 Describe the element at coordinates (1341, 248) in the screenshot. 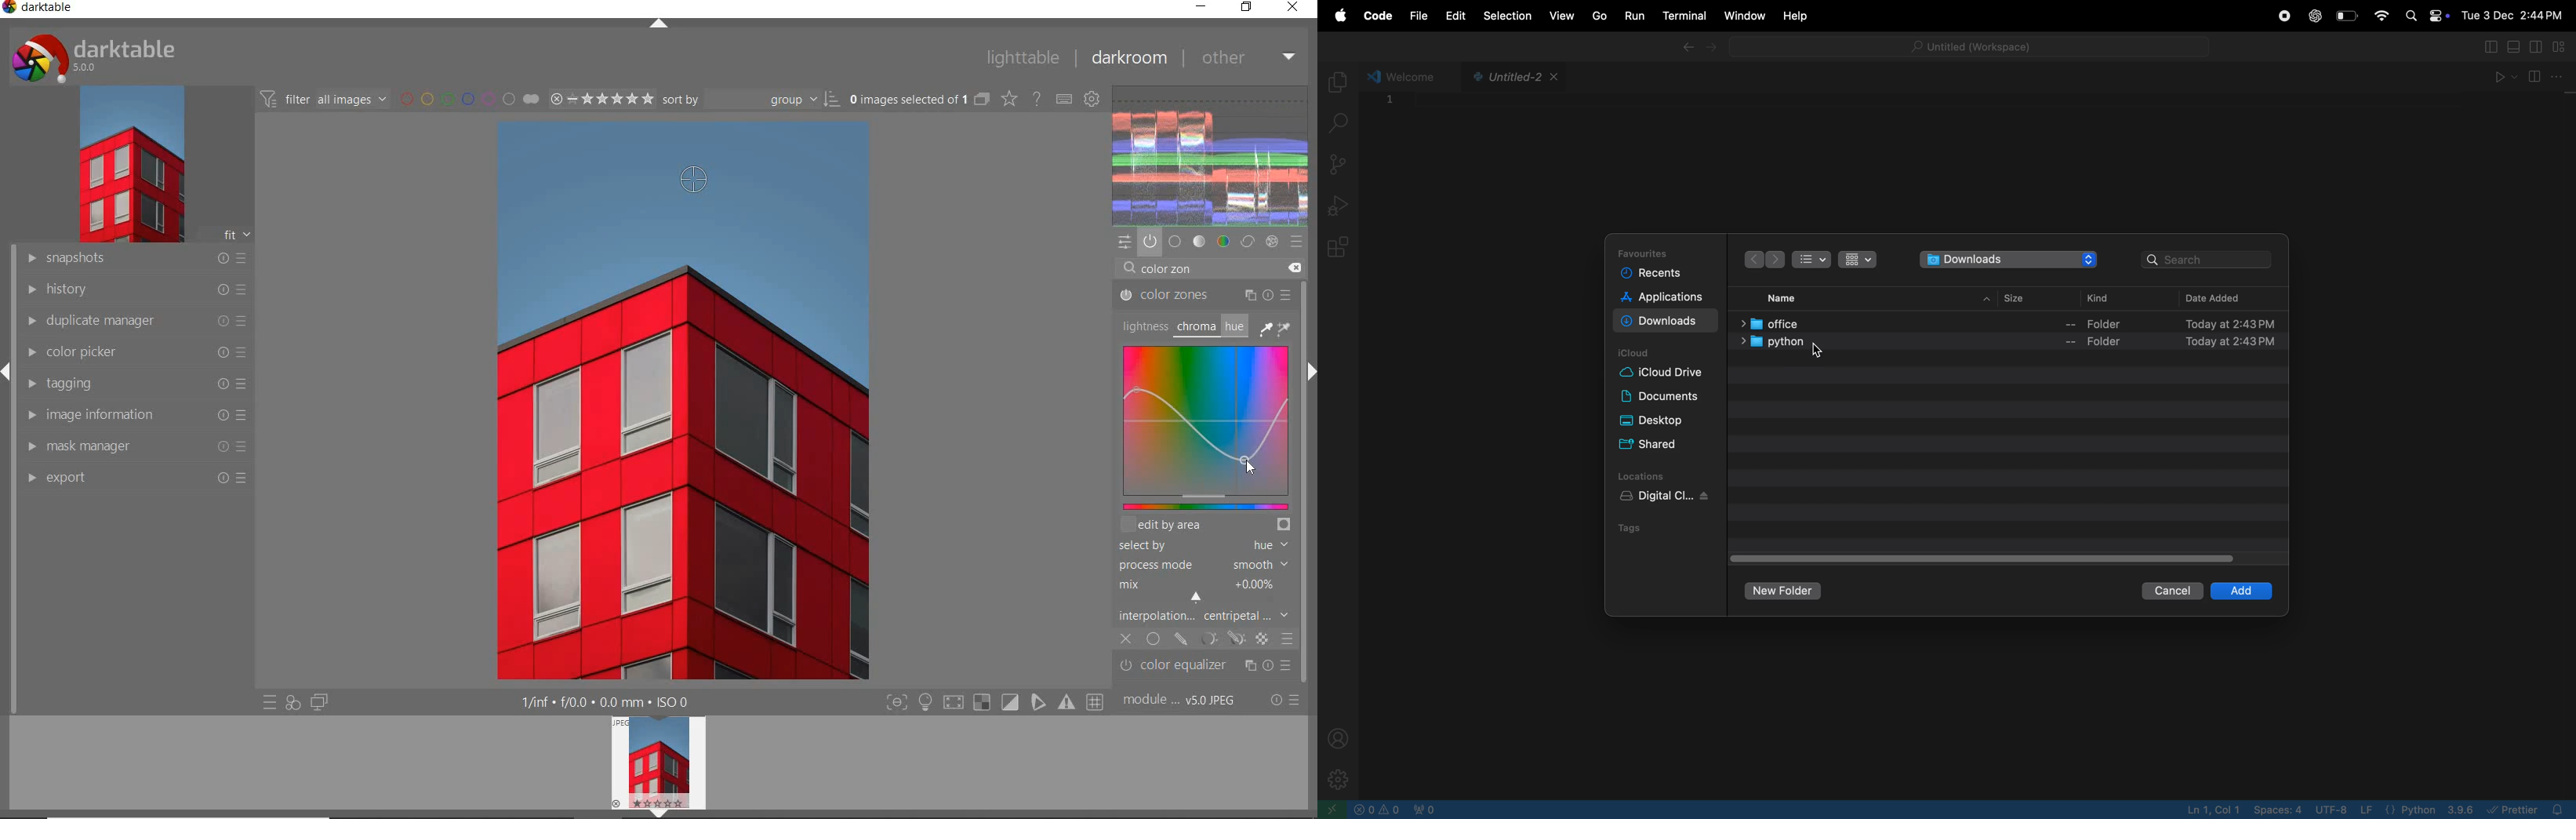

I see `extensions` at that location.